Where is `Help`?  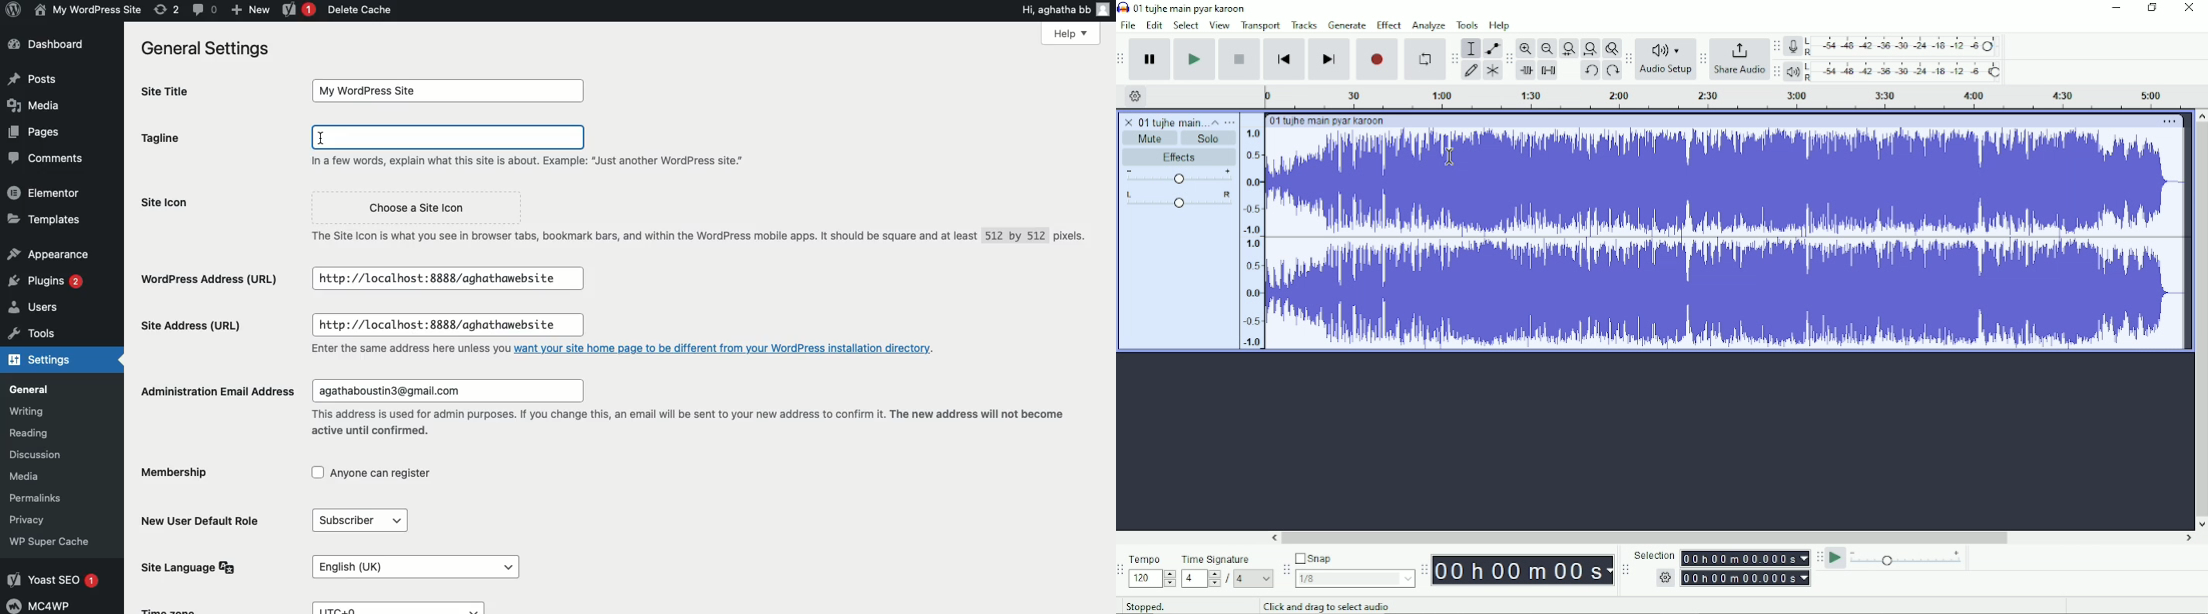
Help is located at coordinates (1043, 36).